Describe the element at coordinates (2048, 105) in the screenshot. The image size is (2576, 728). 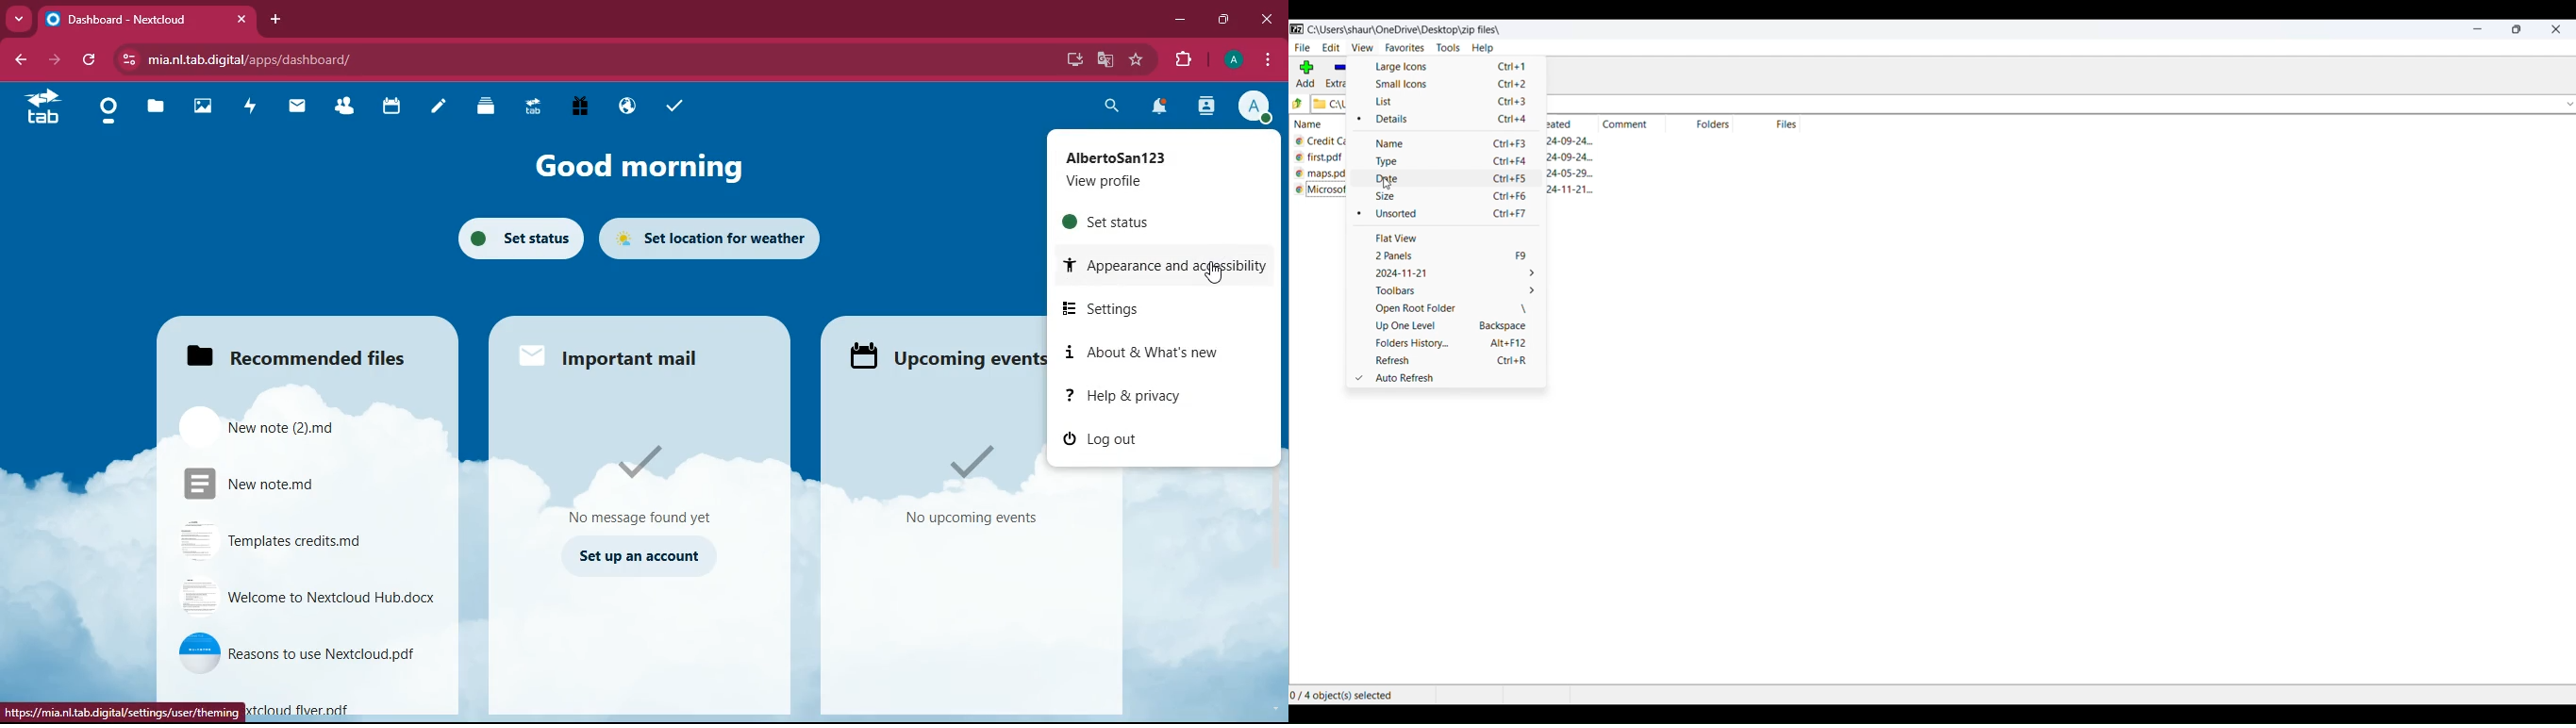
I see `folder path` at that location.